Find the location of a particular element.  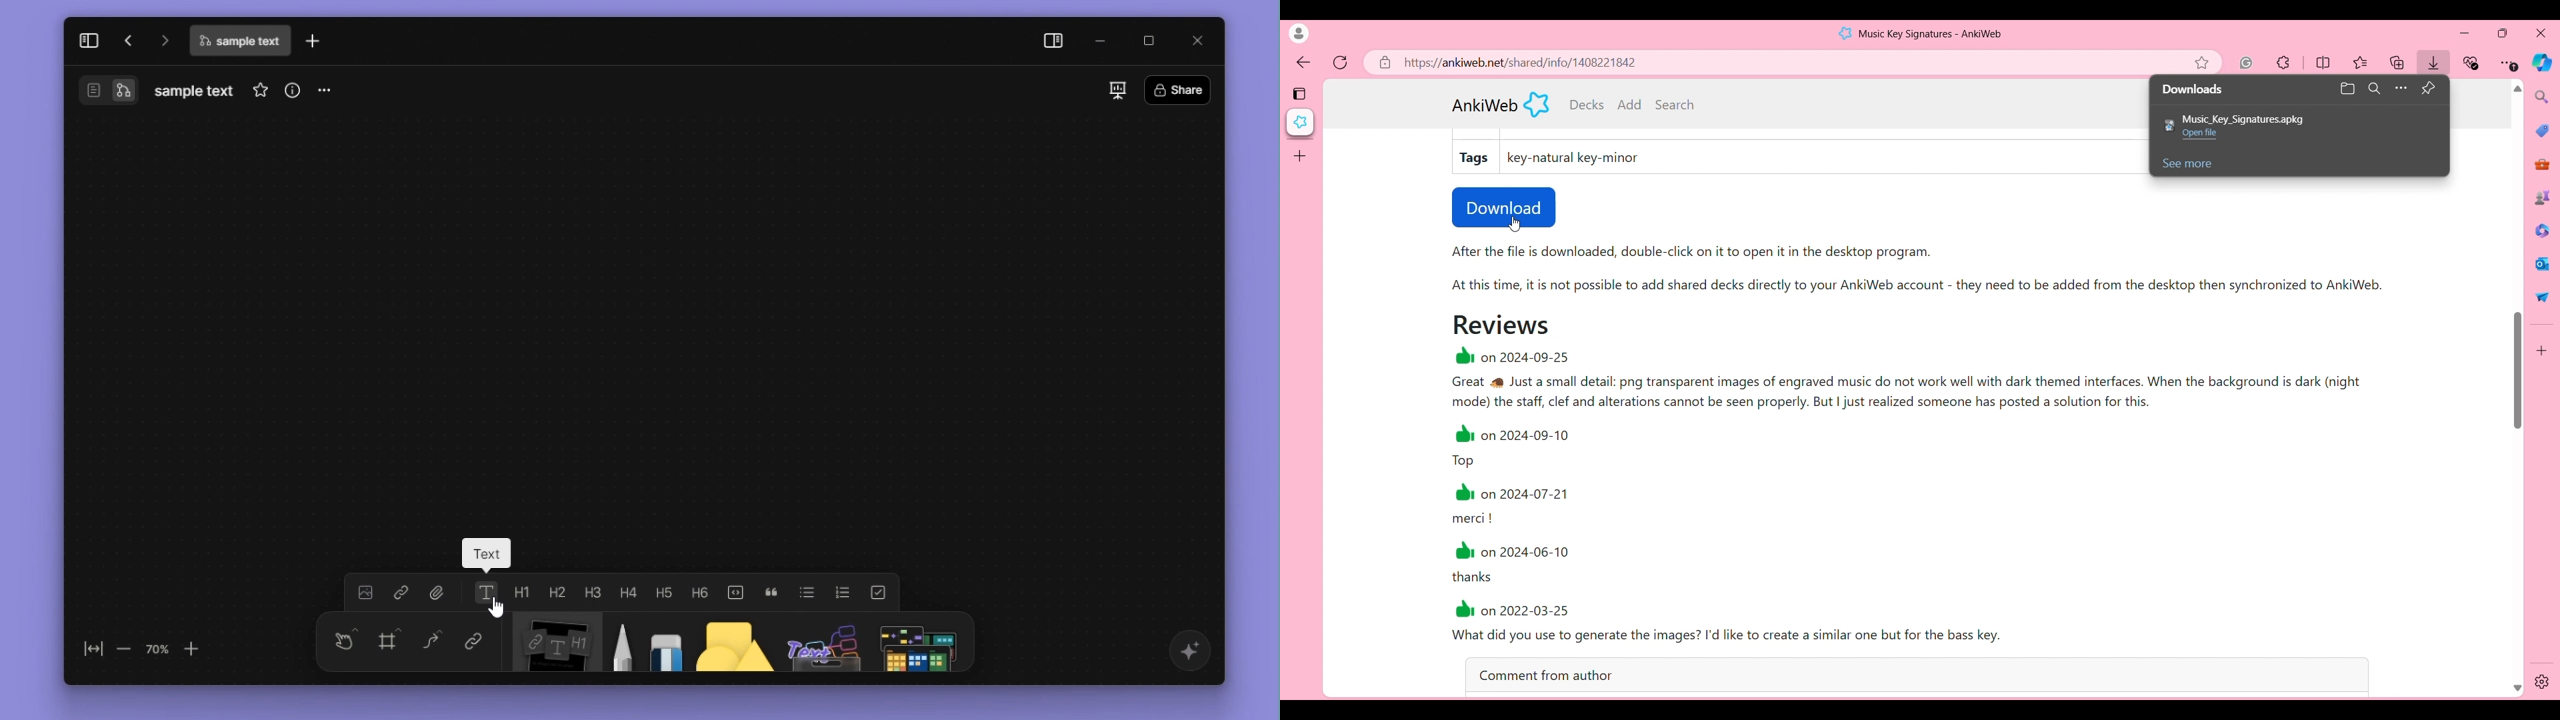

Music_Key_Signatures.apkg is located at coordinates (2243, 118).